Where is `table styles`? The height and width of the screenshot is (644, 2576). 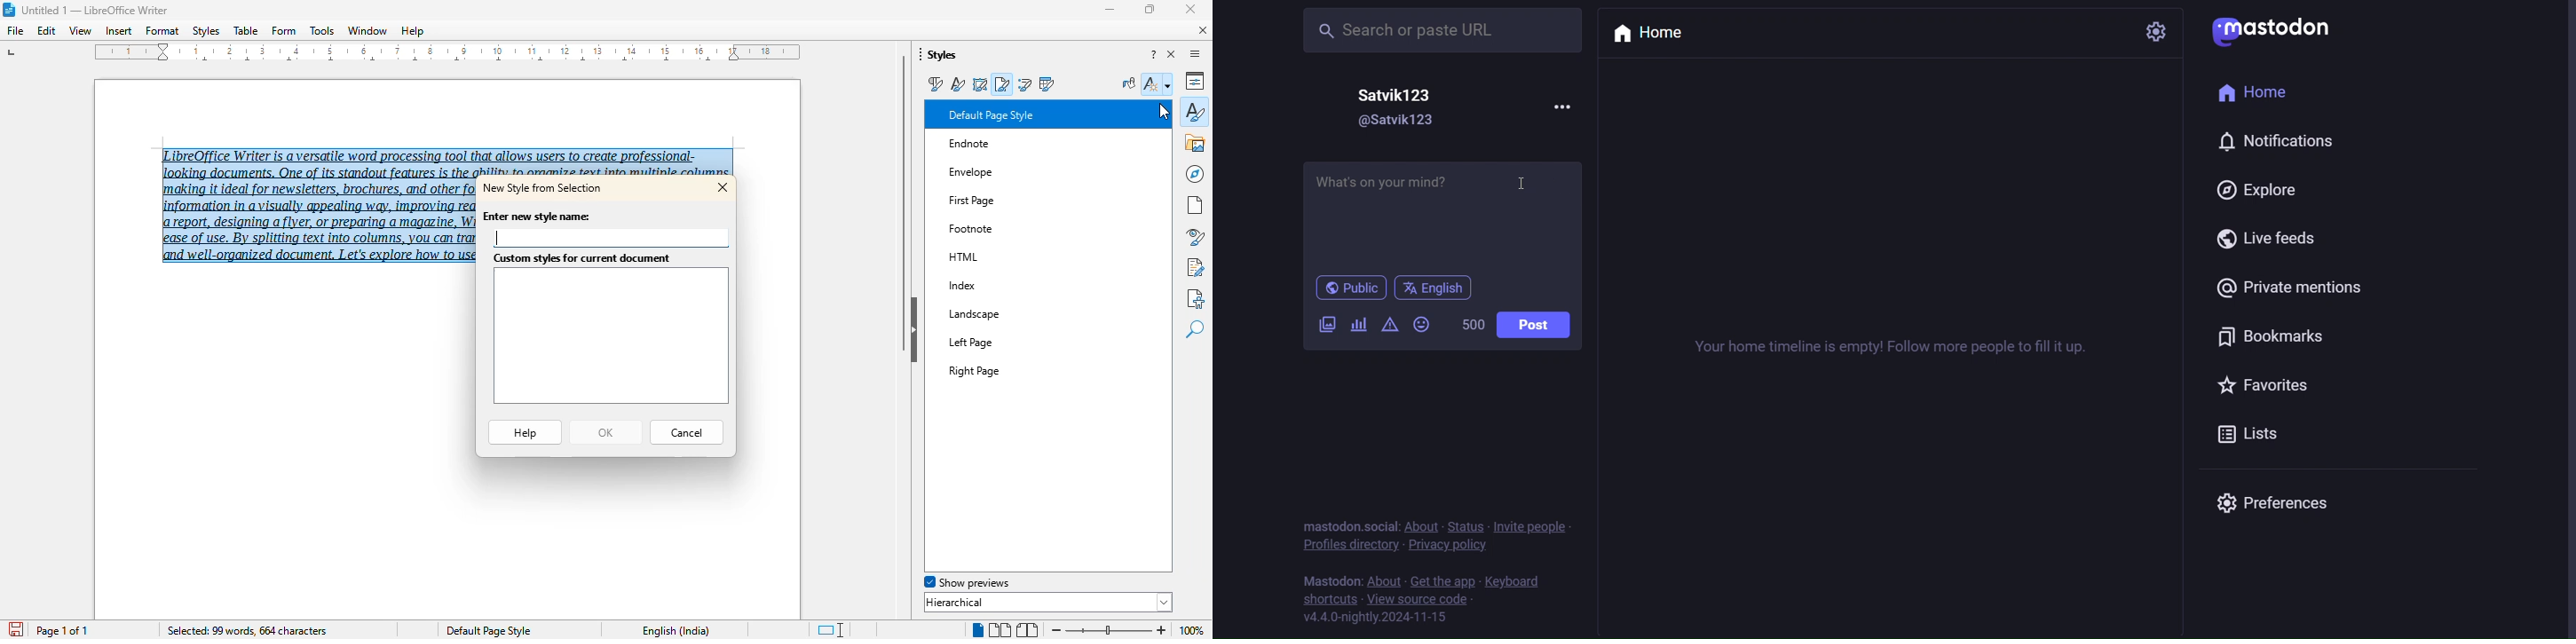 table styles is located at coordinates (1046, 83).